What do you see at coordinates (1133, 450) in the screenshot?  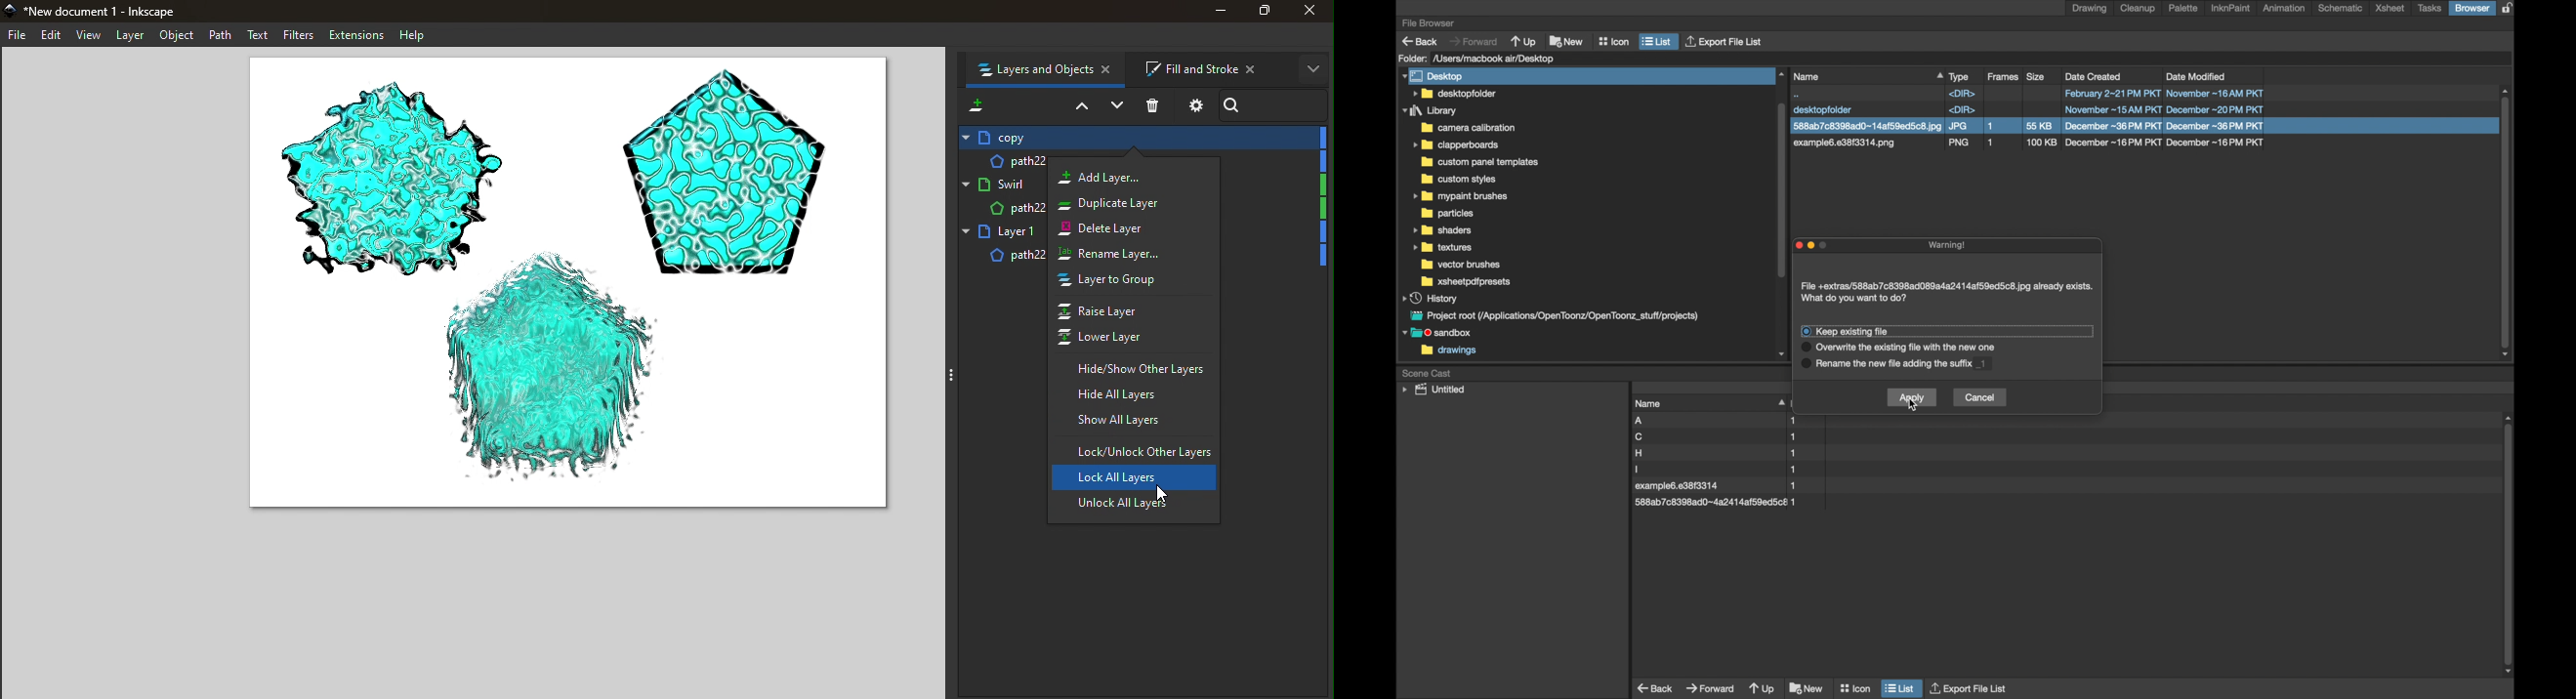 I see `Lock/Unlock other layers` at bounding box center [1133, 450].